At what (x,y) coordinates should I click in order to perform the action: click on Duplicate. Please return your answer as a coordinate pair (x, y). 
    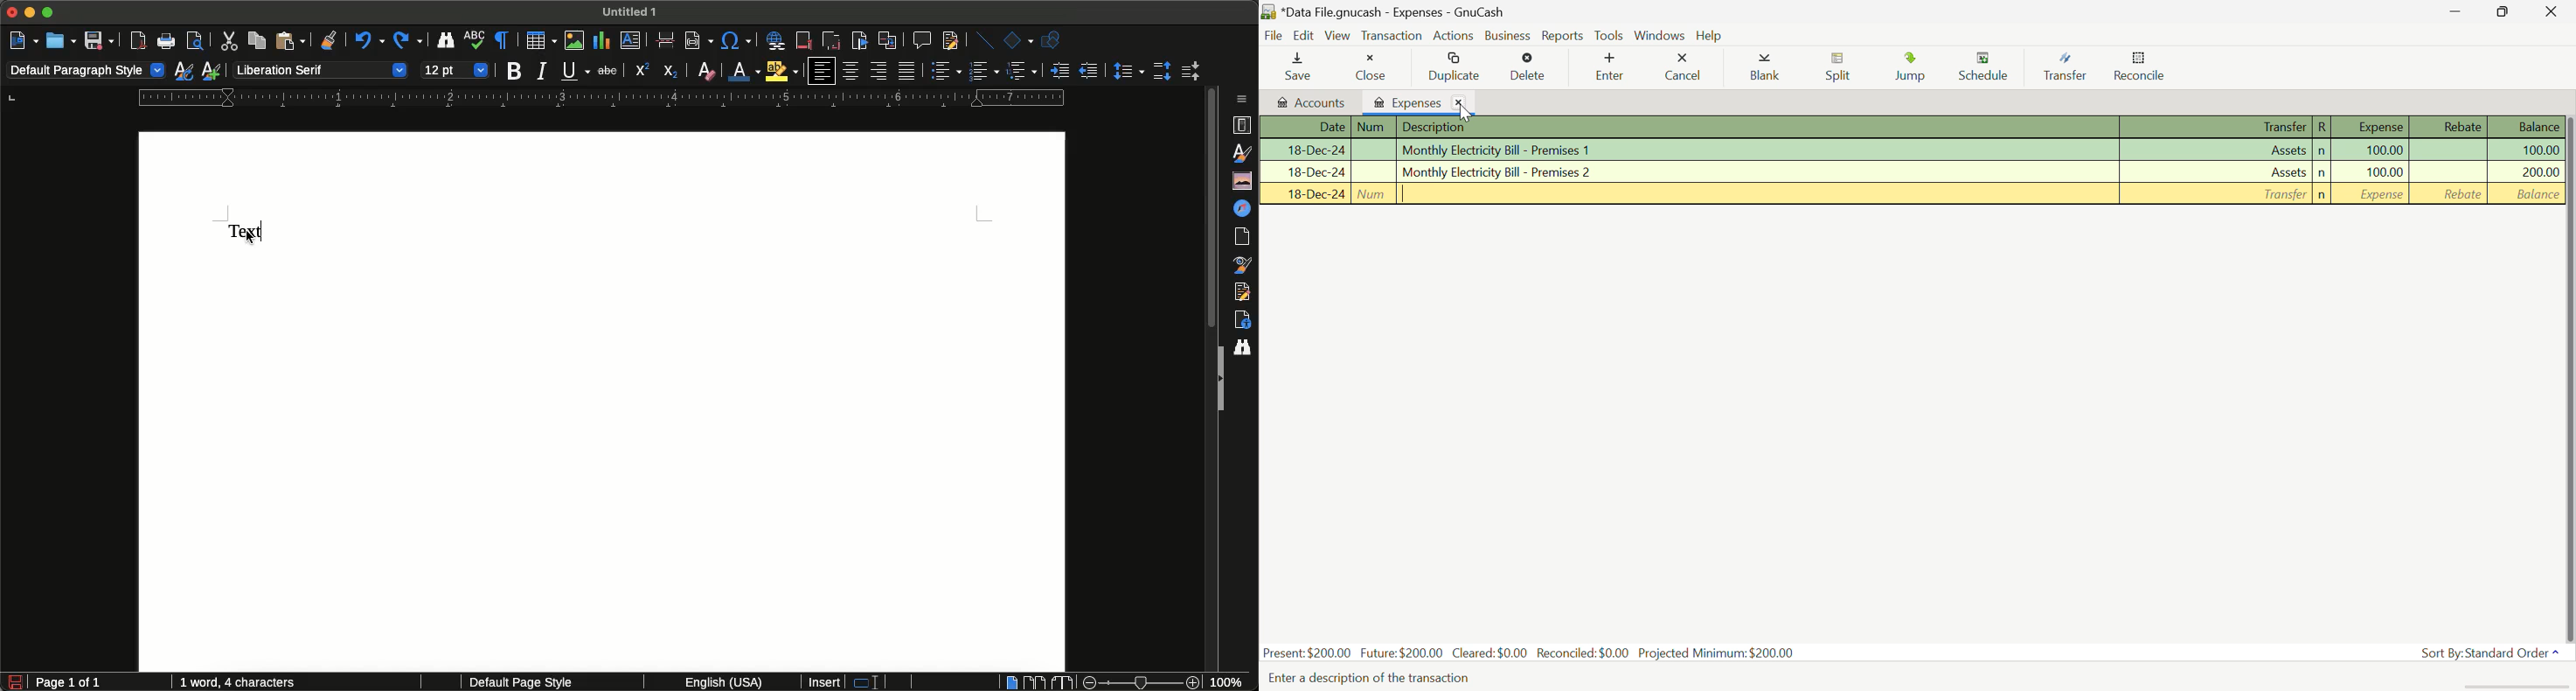
    Looking at the image, I should click on (1451, 67).